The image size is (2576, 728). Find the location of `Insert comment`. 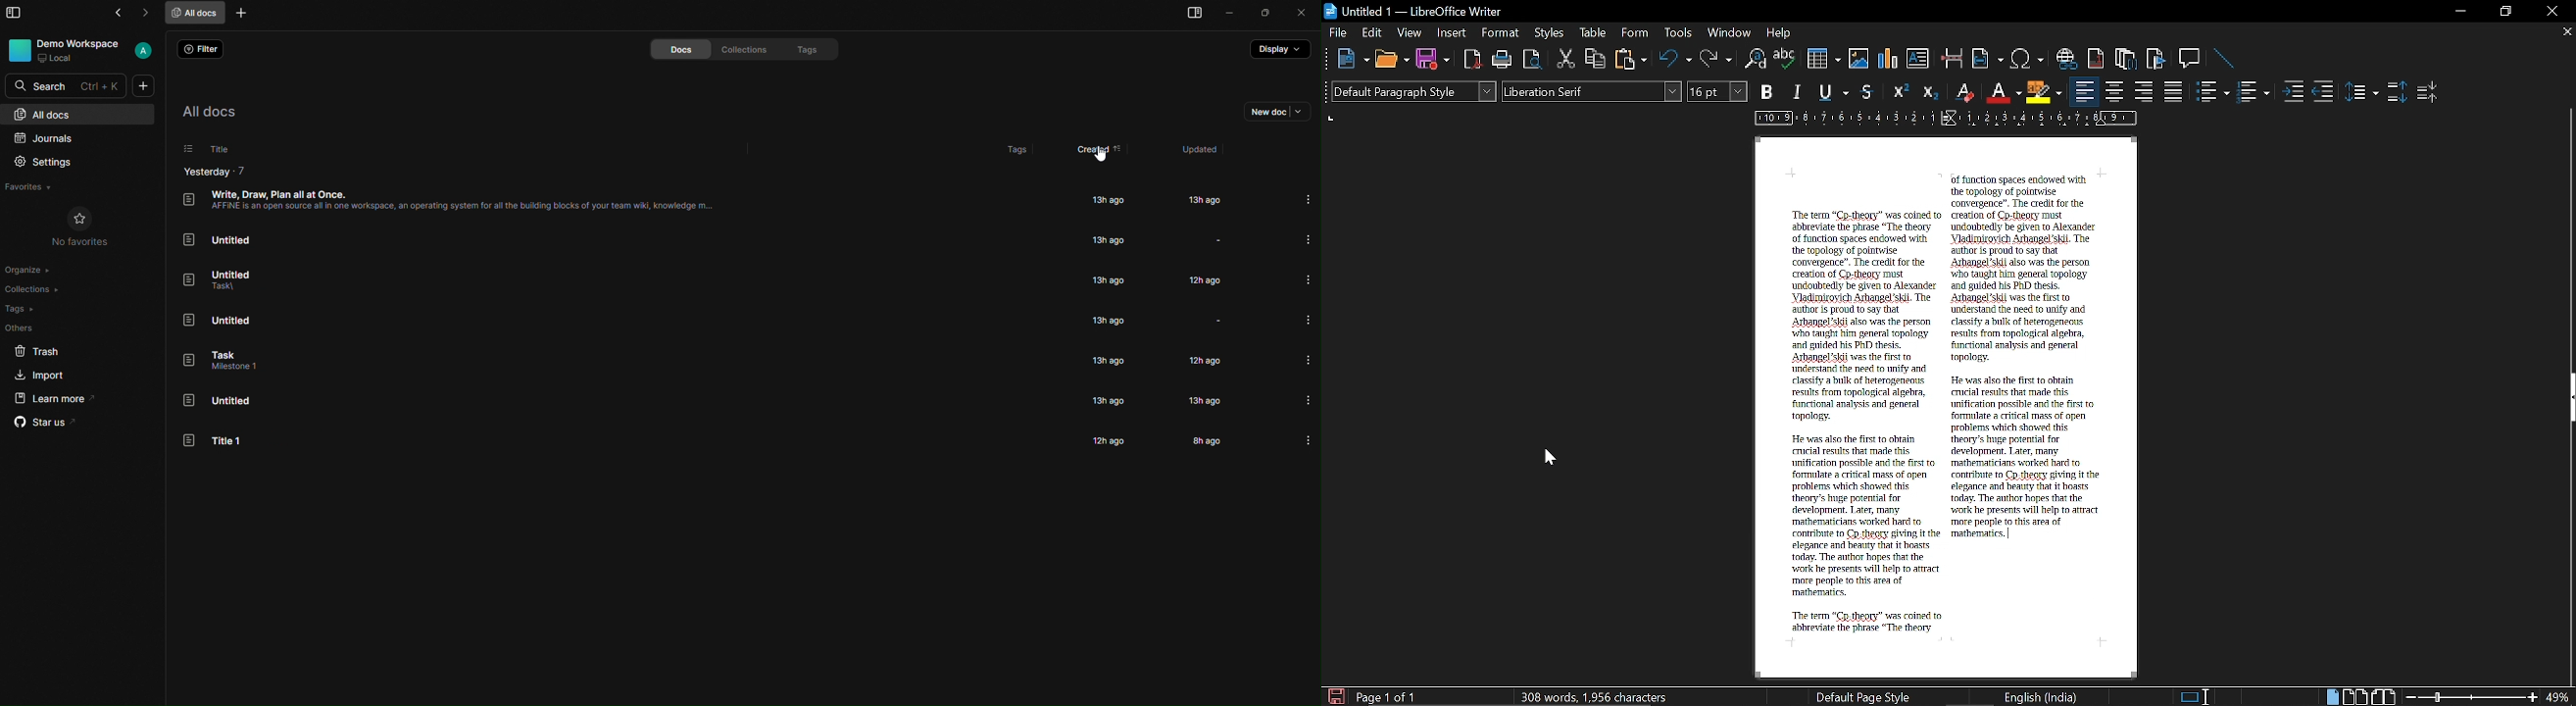

Insert comment is located at coordinates (2192, 59).